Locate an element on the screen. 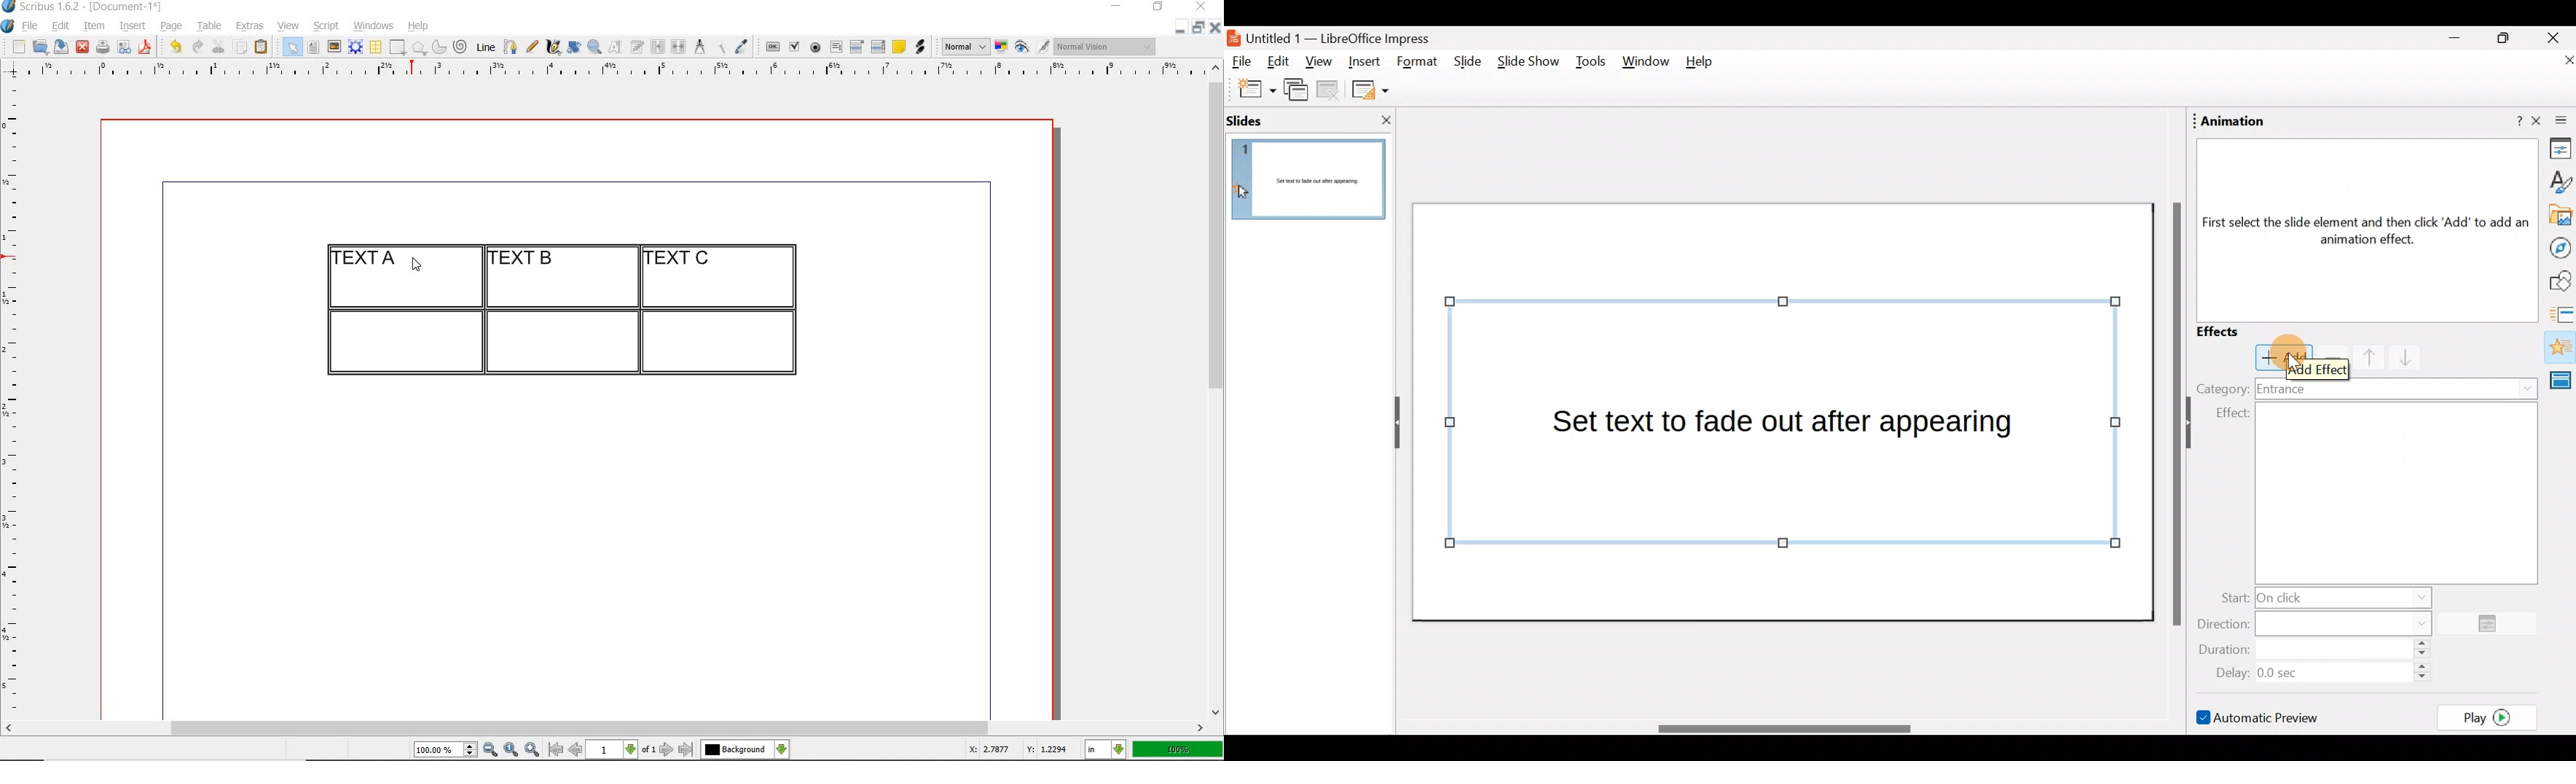 This screenshot has width=2576, height=784. preflight verifier is located at coordinates (125, 48).